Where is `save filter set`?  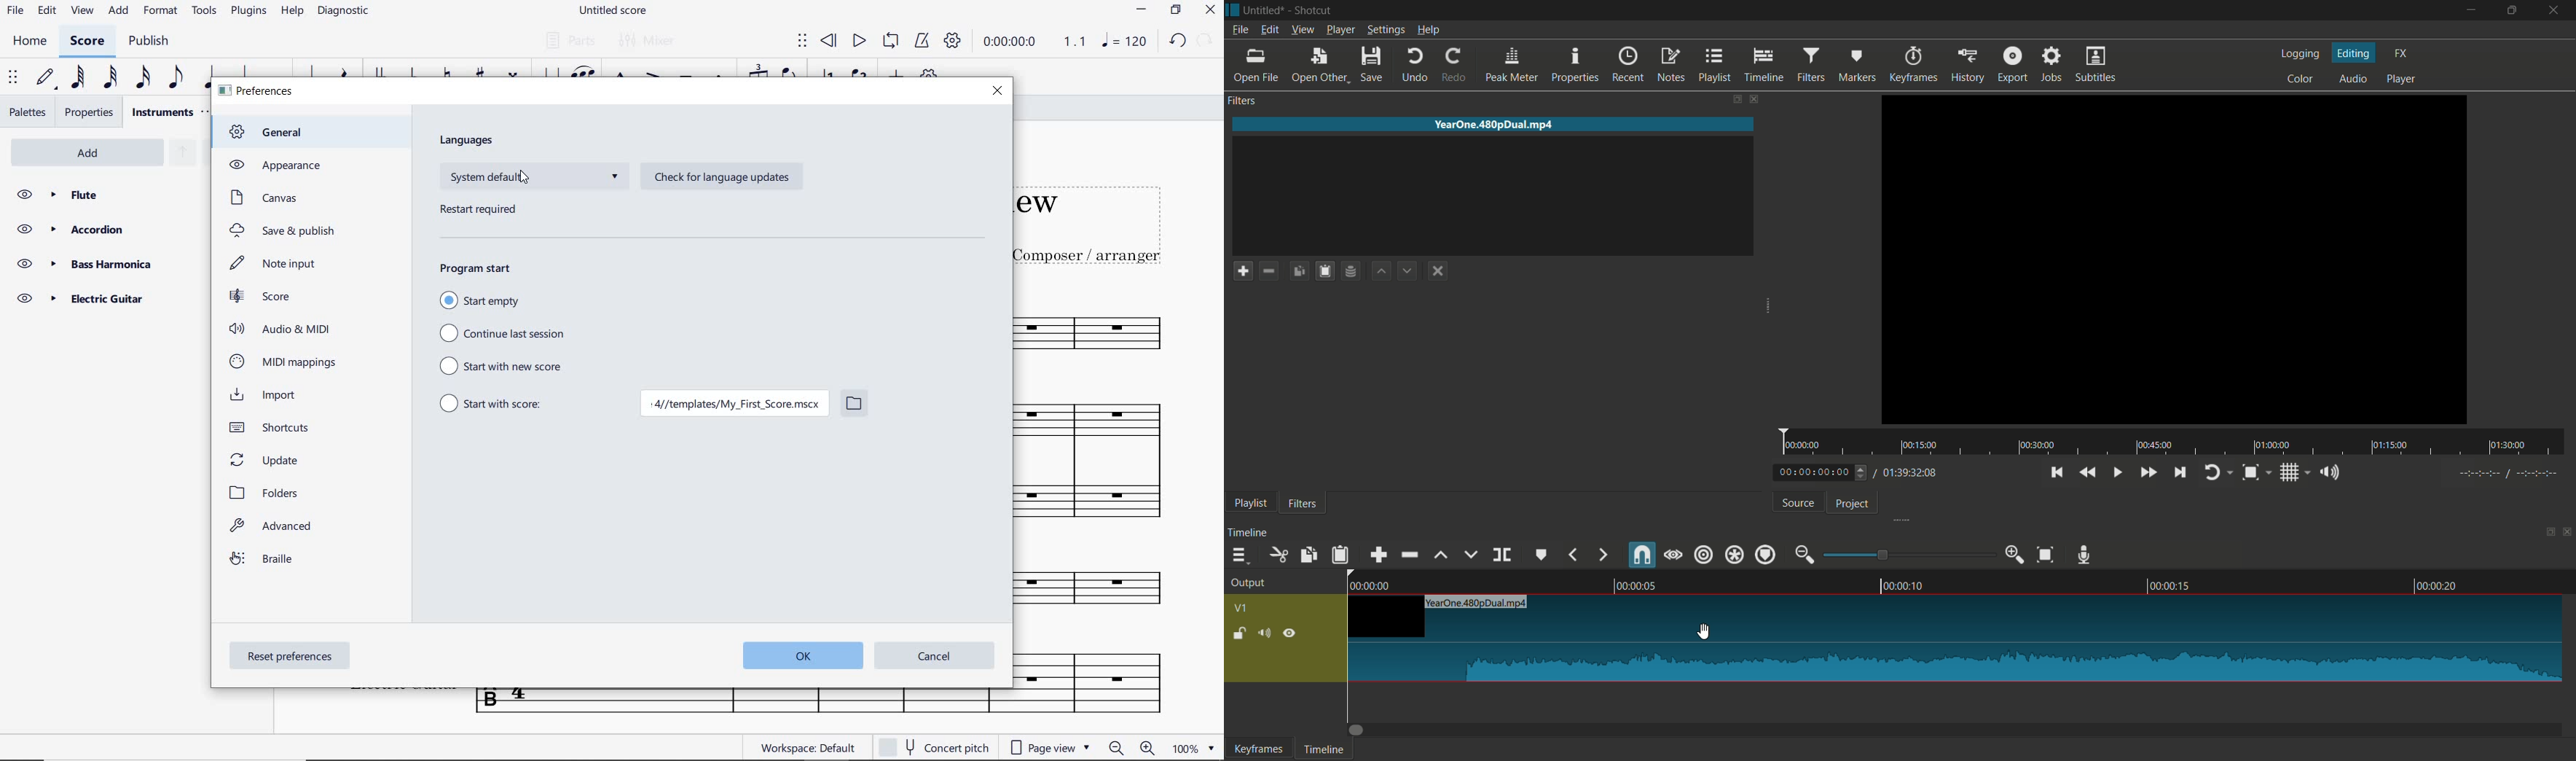 save filter set is located at coordinates (1352, 271).